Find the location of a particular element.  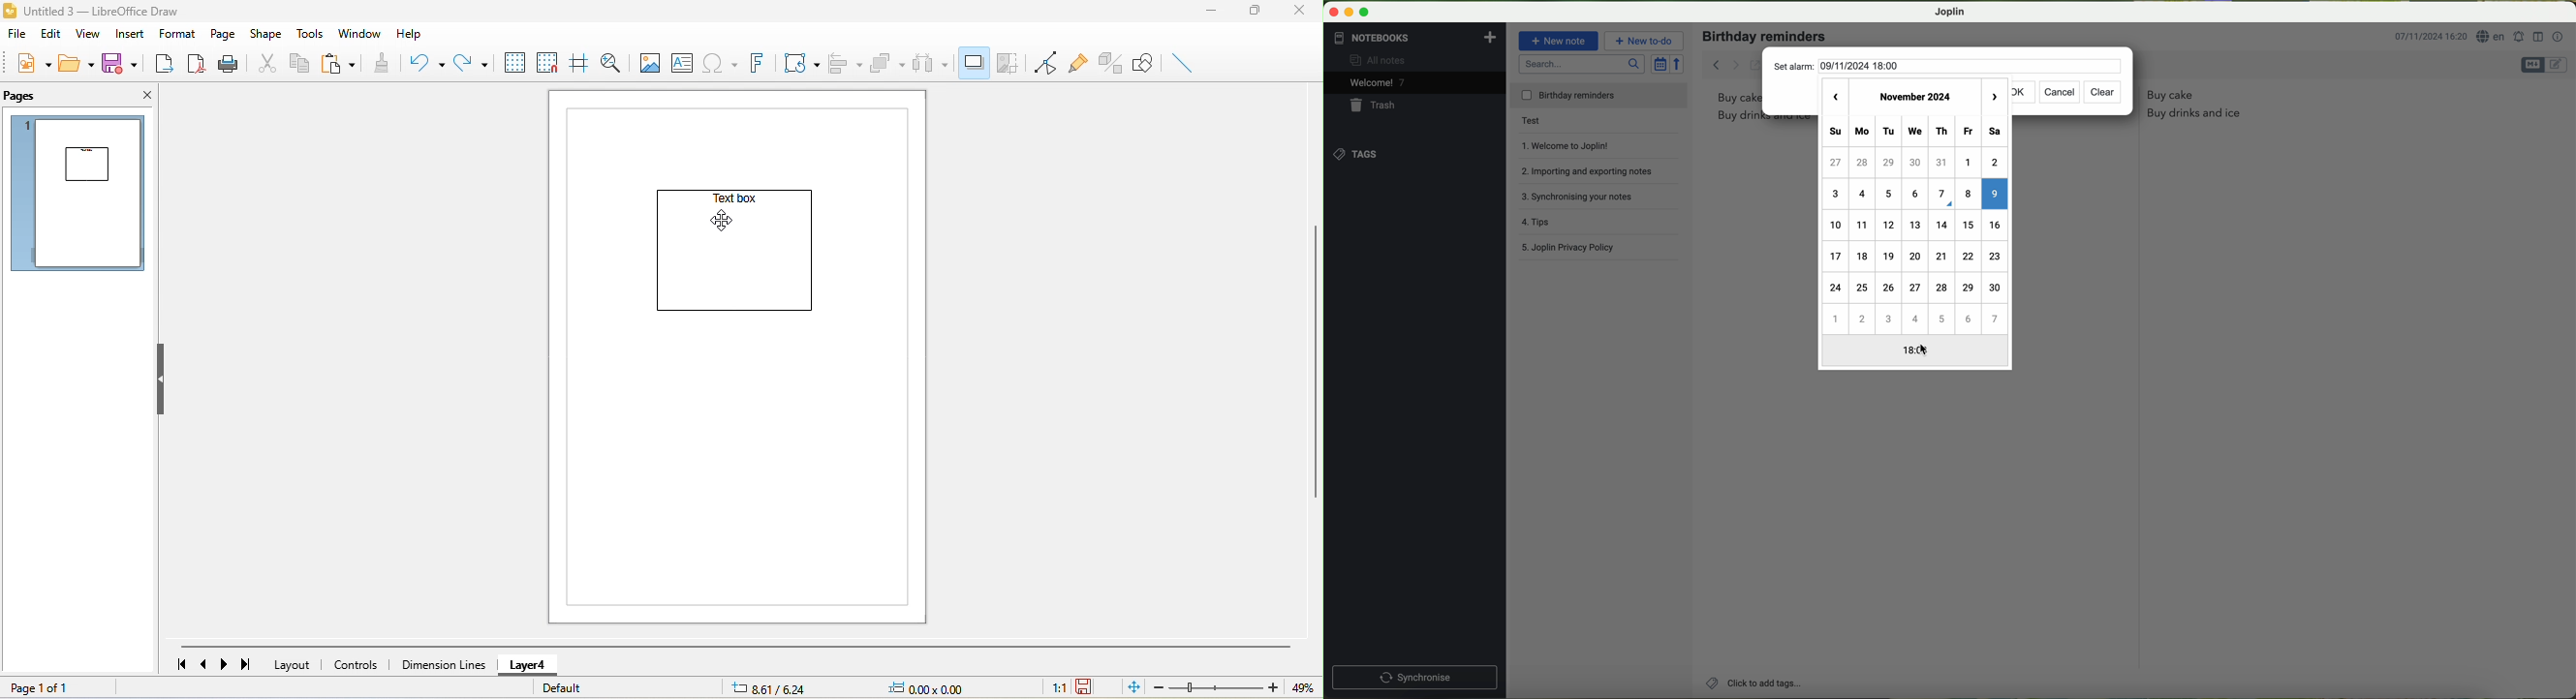

reverse sort order is located at coordinates (1678, 63).